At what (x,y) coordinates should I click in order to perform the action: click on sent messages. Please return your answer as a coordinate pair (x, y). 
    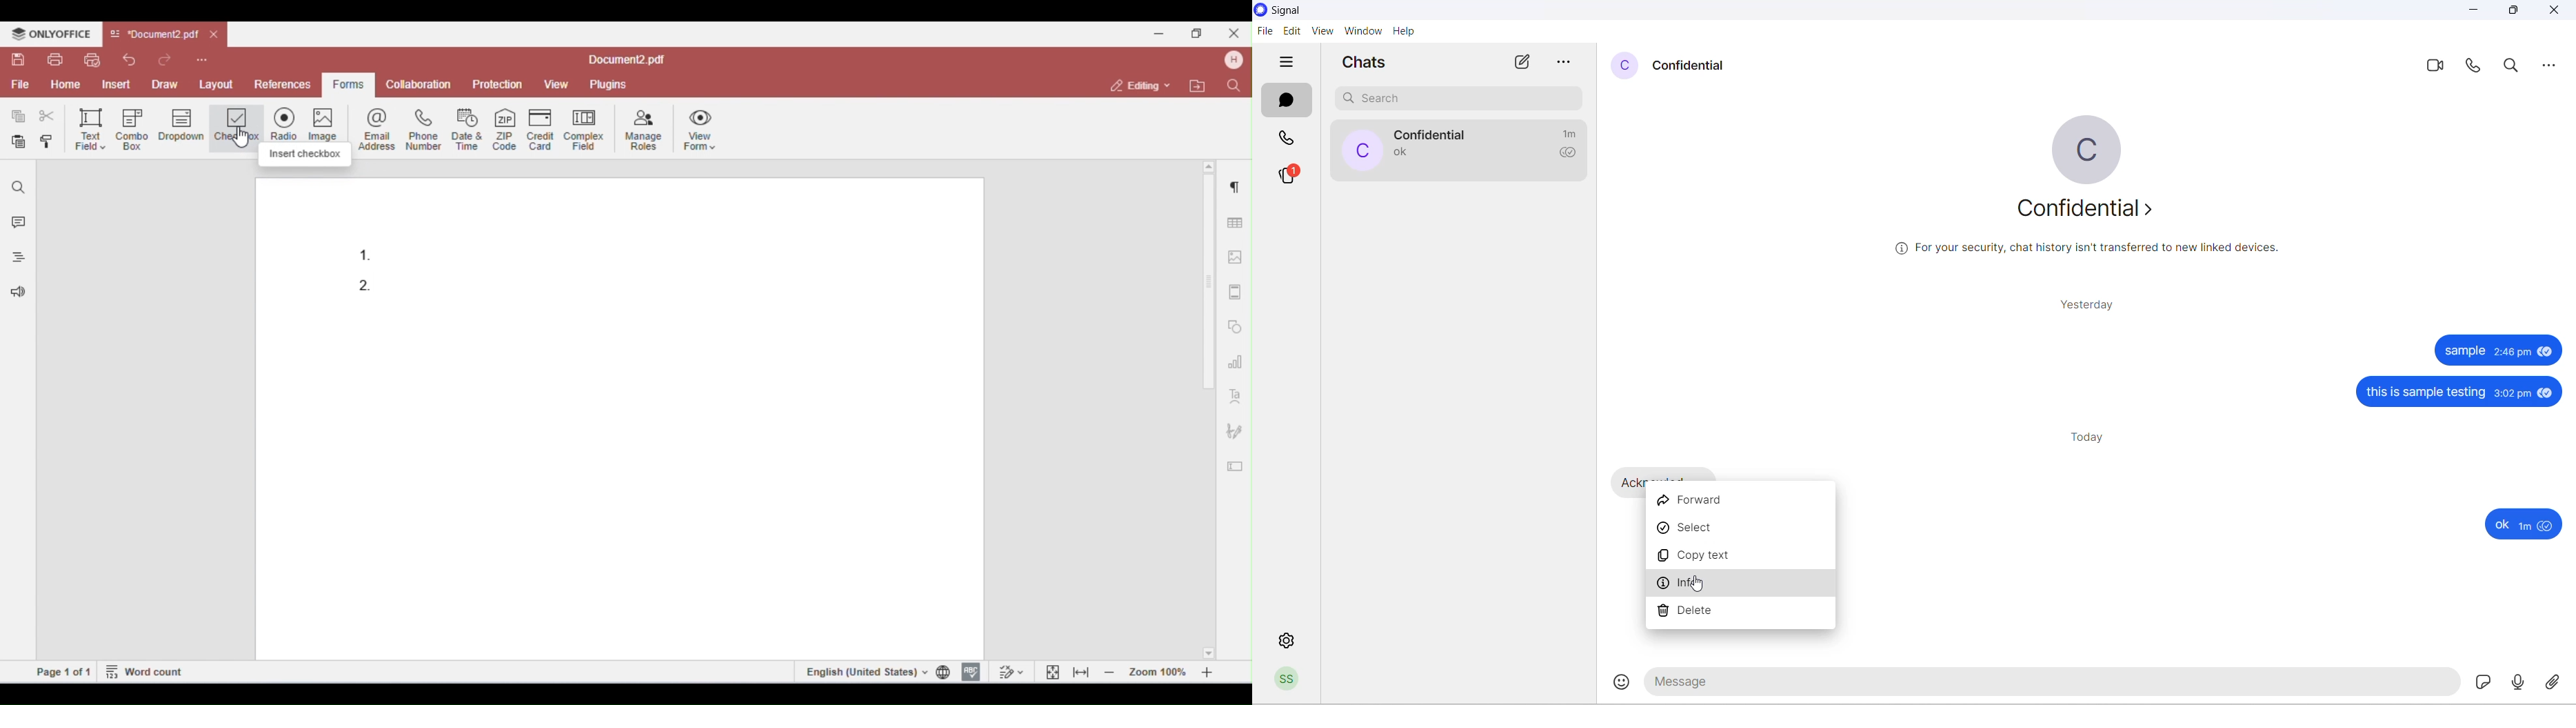
    Looking at the image, I should click on (2462, 430).